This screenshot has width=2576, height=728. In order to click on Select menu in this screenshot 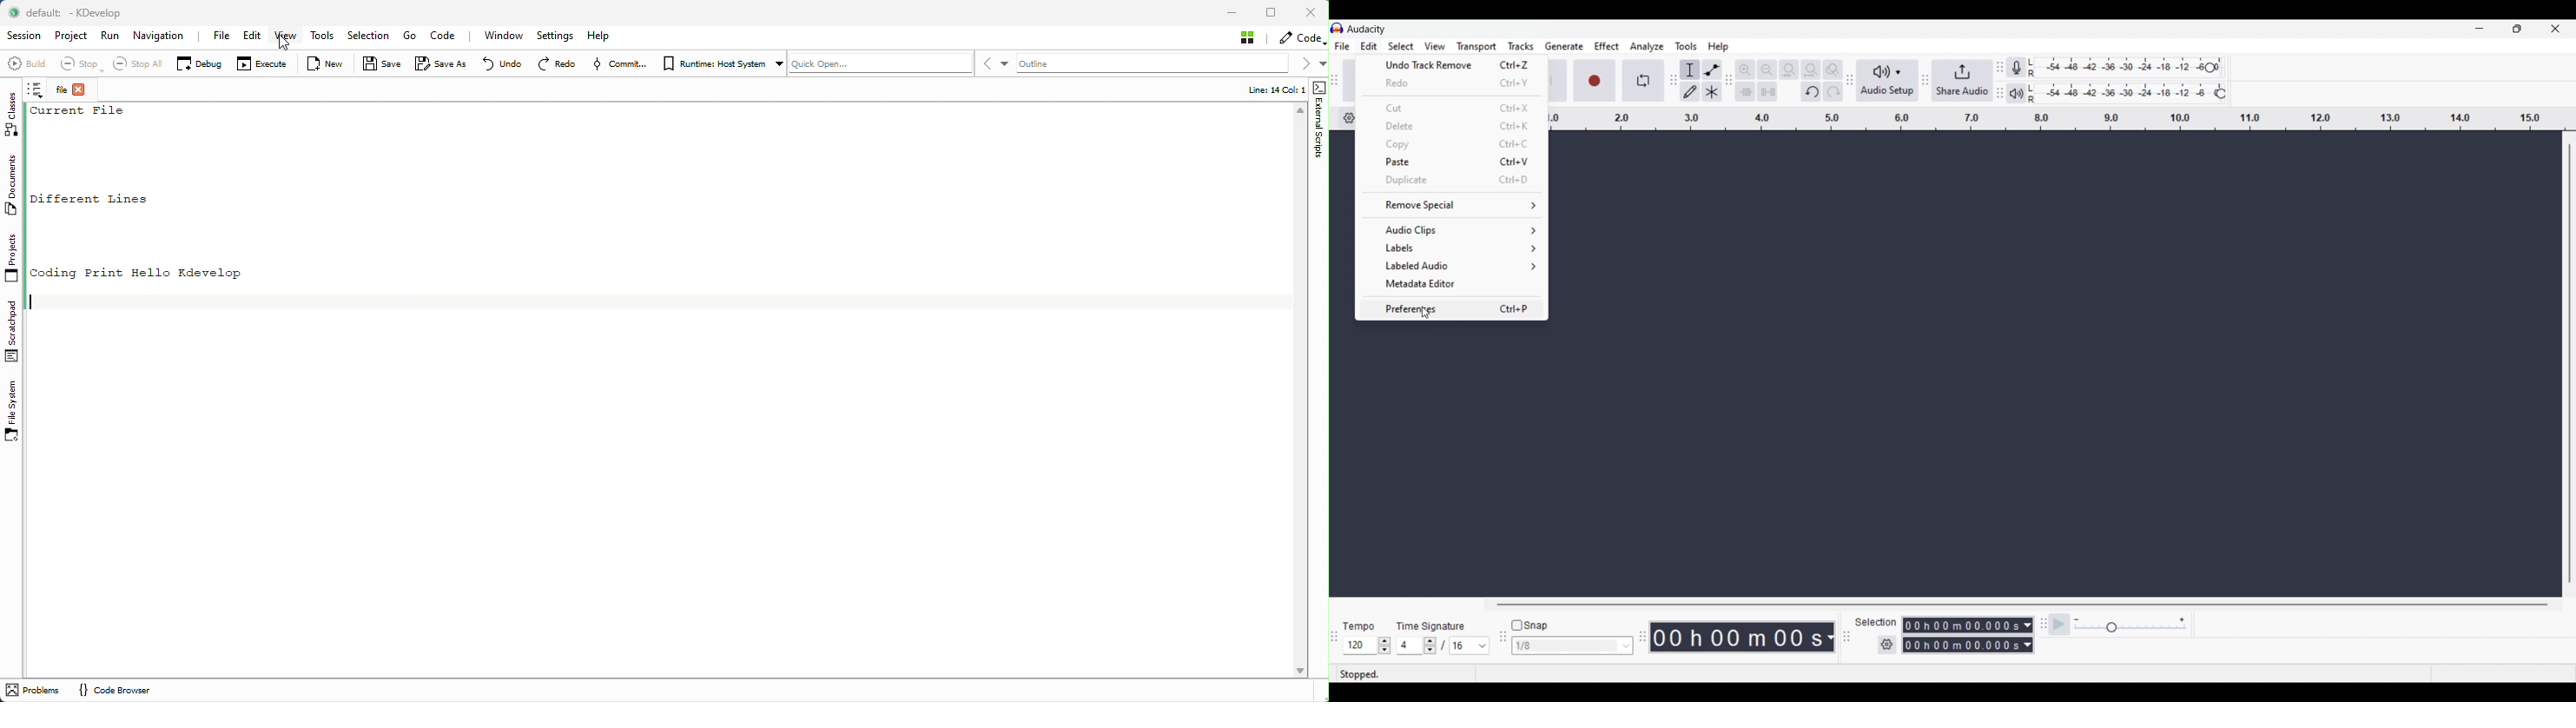, I will do `click(1400, 44)`.